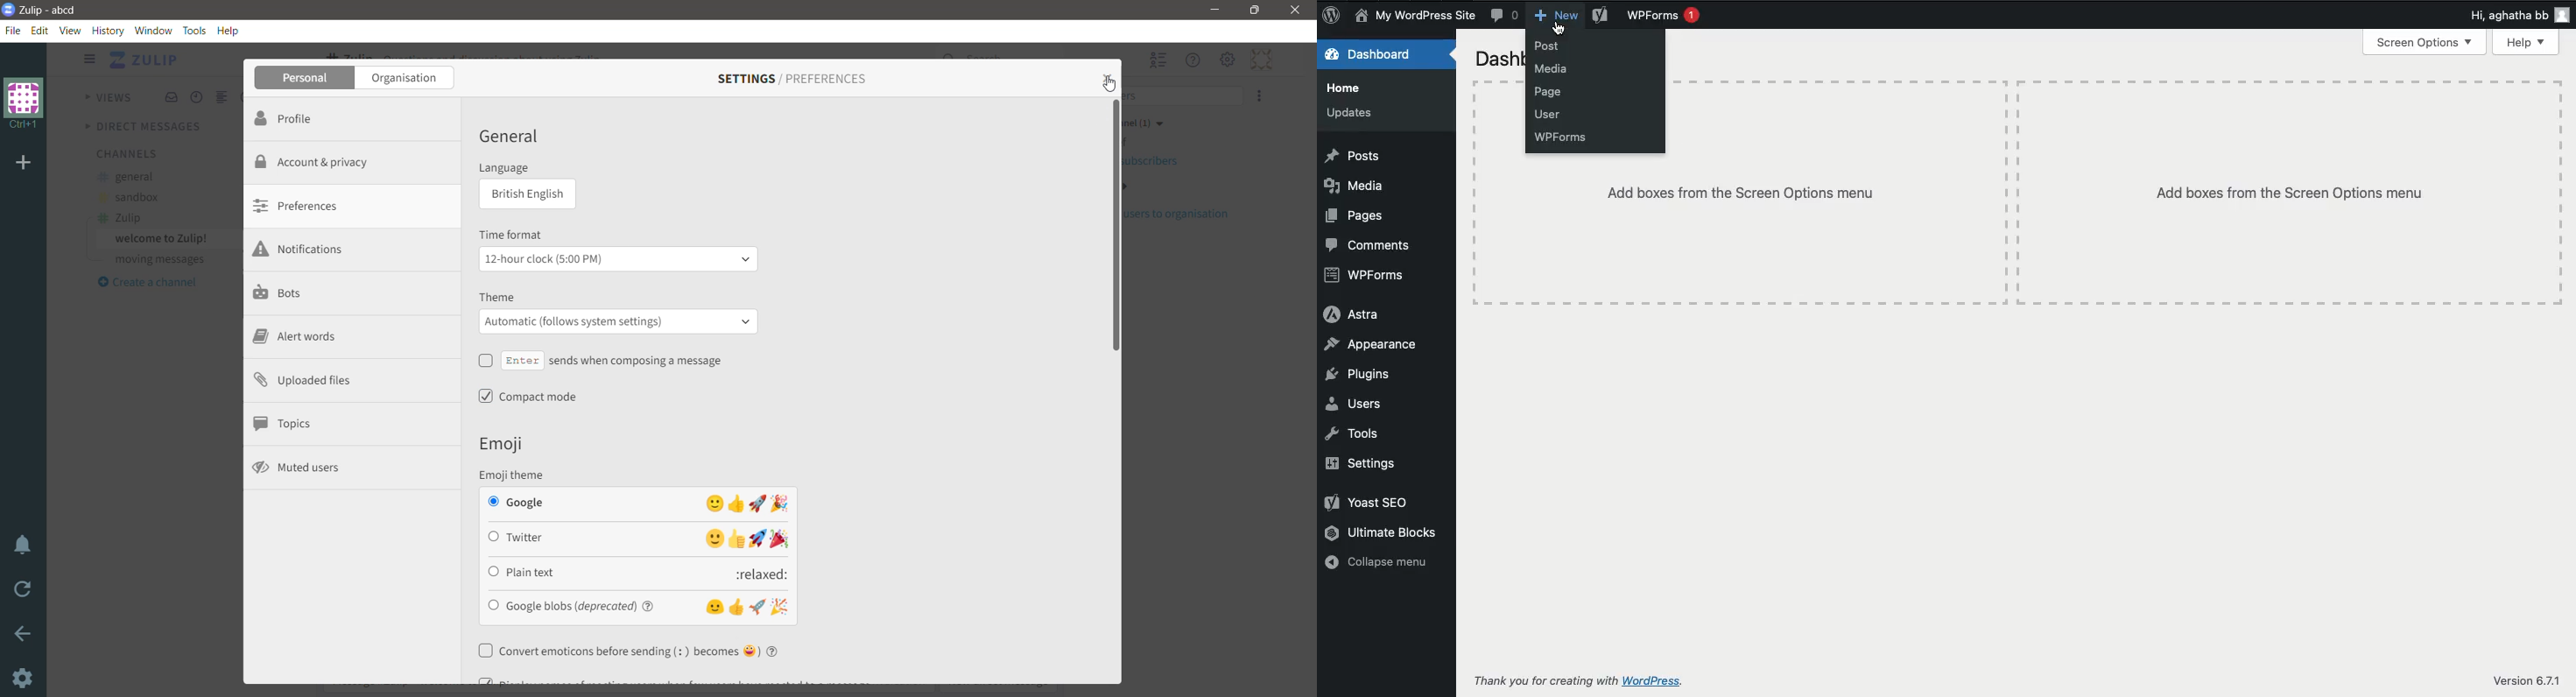  I want to click on Organization Name, so click(24, 104).